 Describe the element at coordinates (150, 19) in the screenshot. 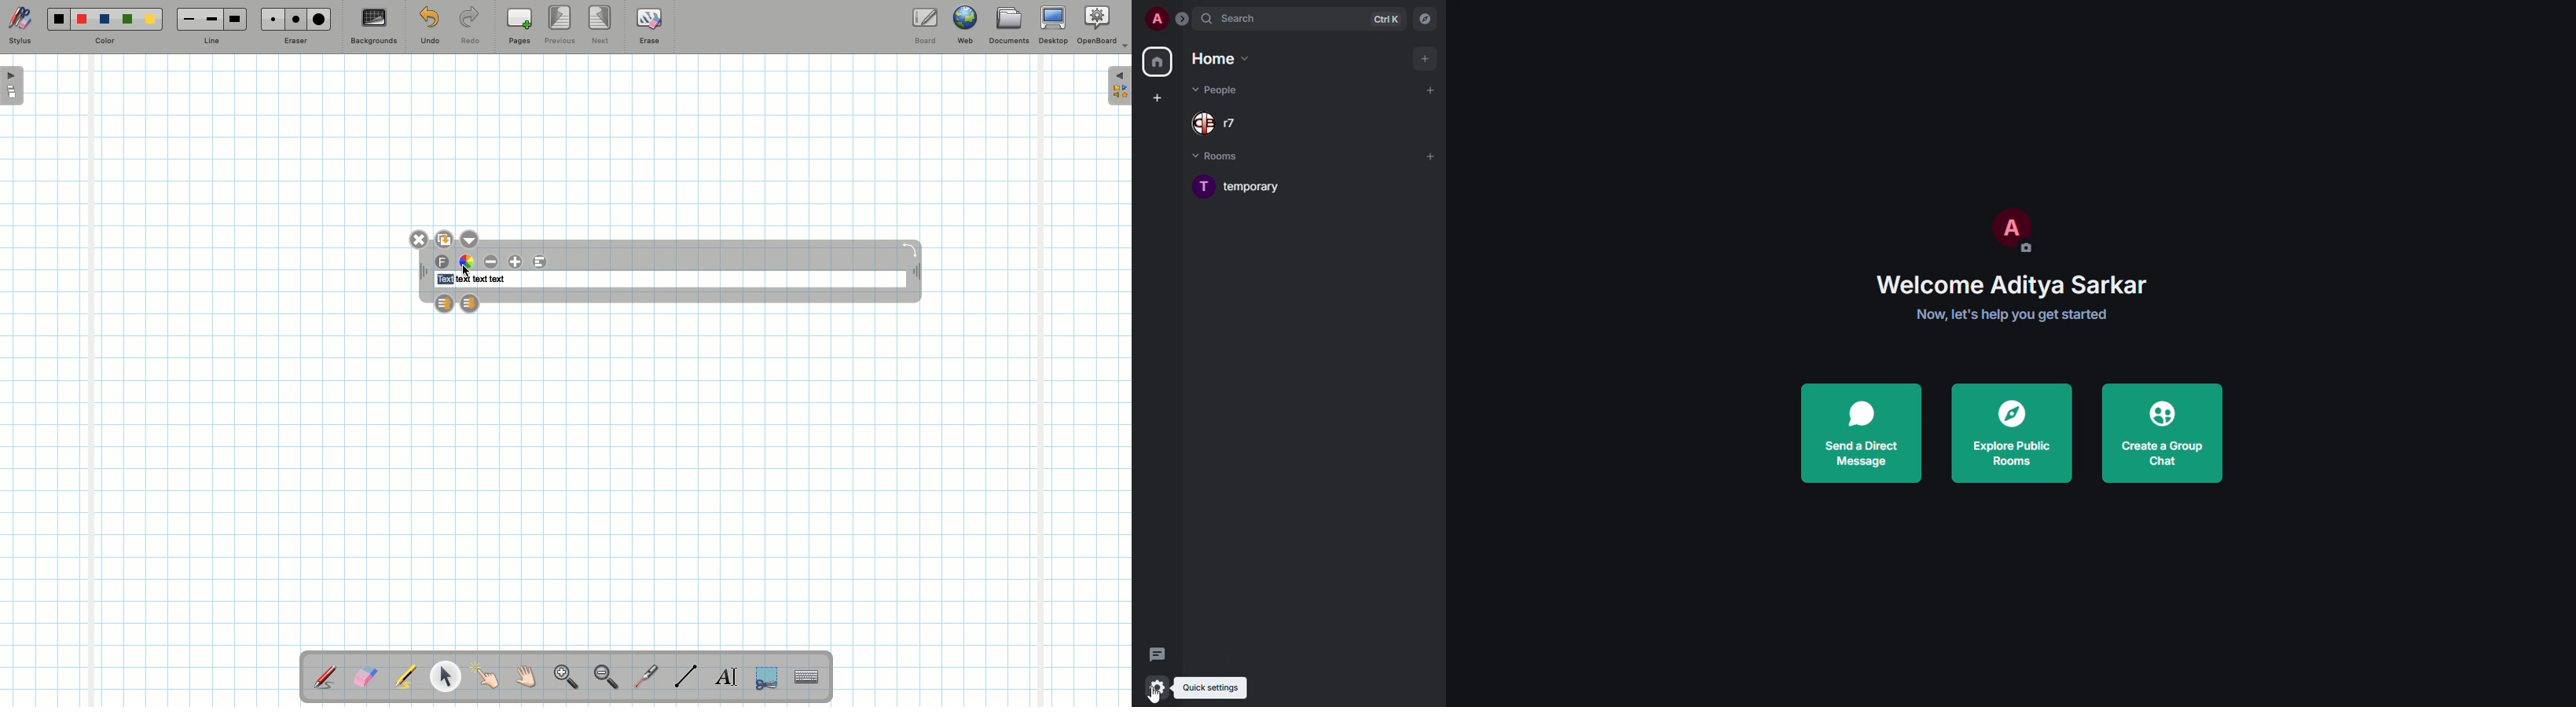

I see `Yellow` at that location.